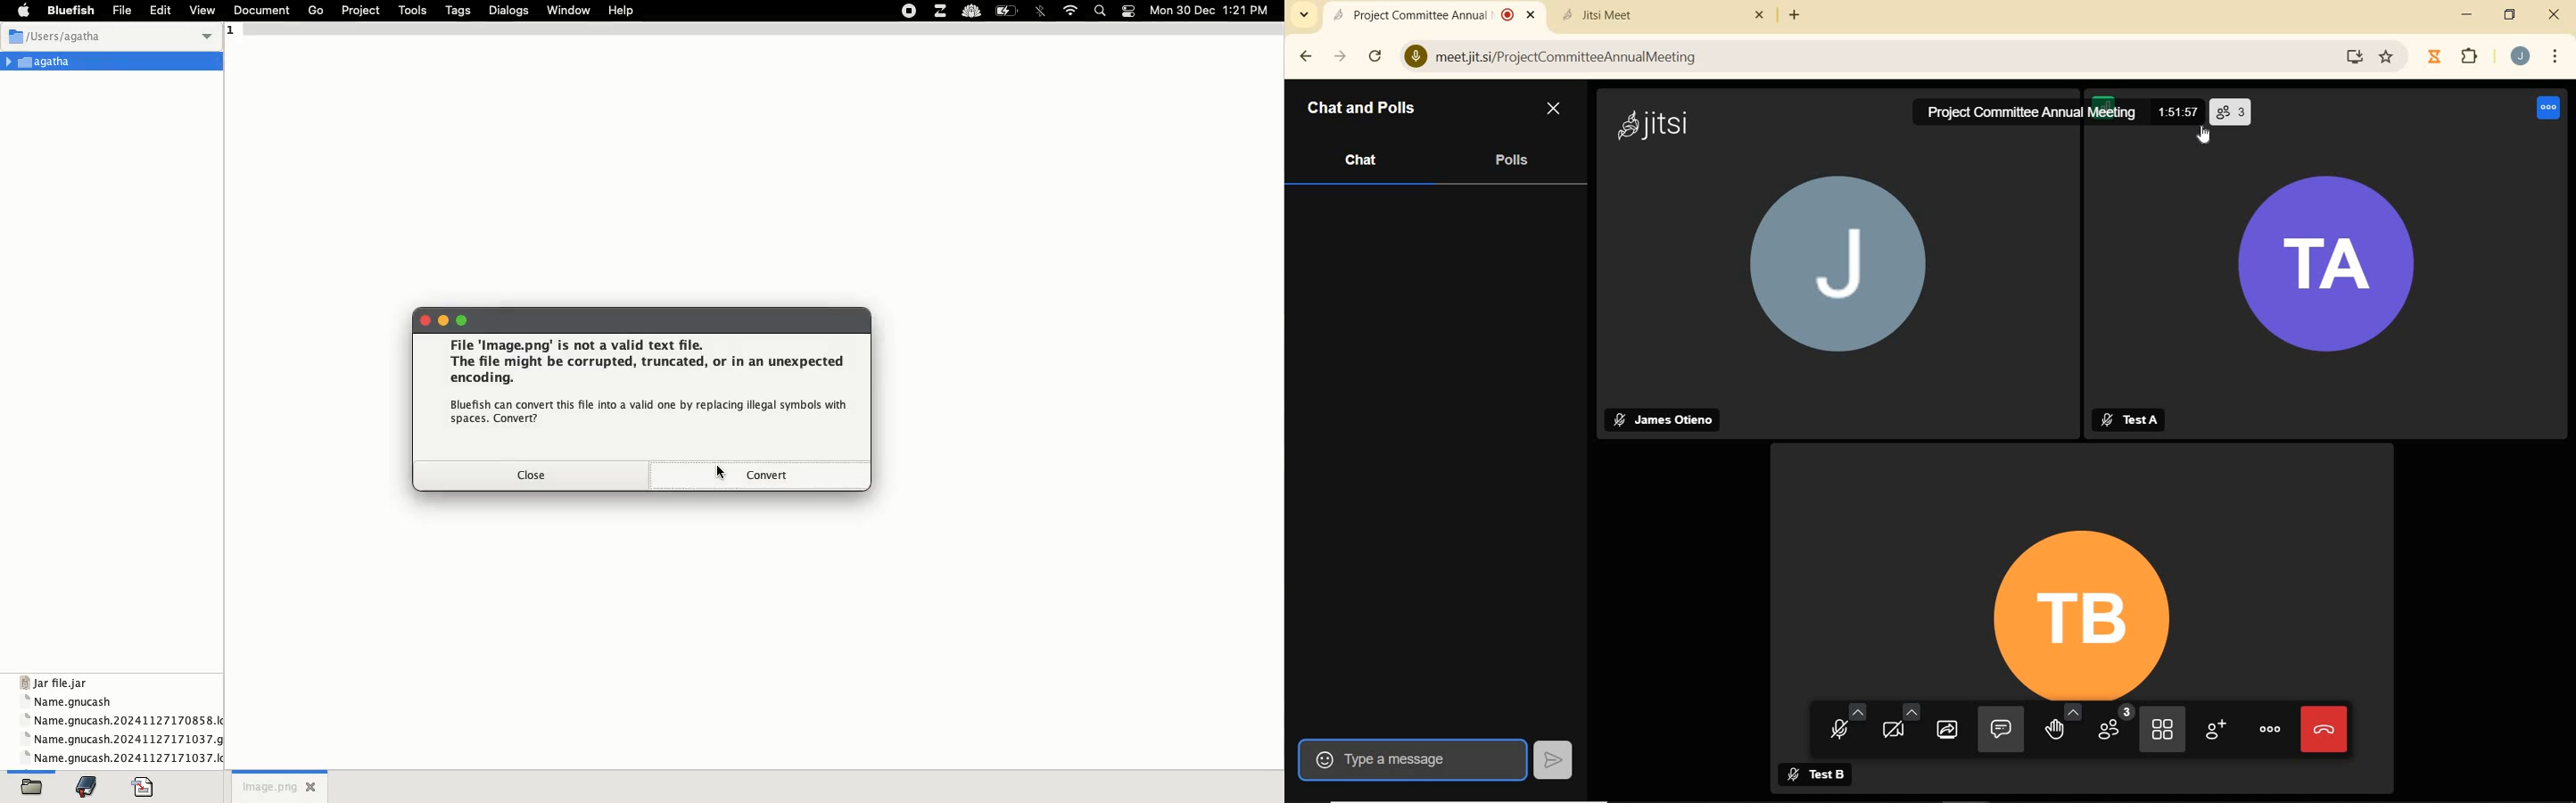 Image resolution: width=2576 pixels, height=812 pixels. What do you see at coordinates (1883, 58) in the screenshot?
I see `address bar` at bounding box center [1883, 58].